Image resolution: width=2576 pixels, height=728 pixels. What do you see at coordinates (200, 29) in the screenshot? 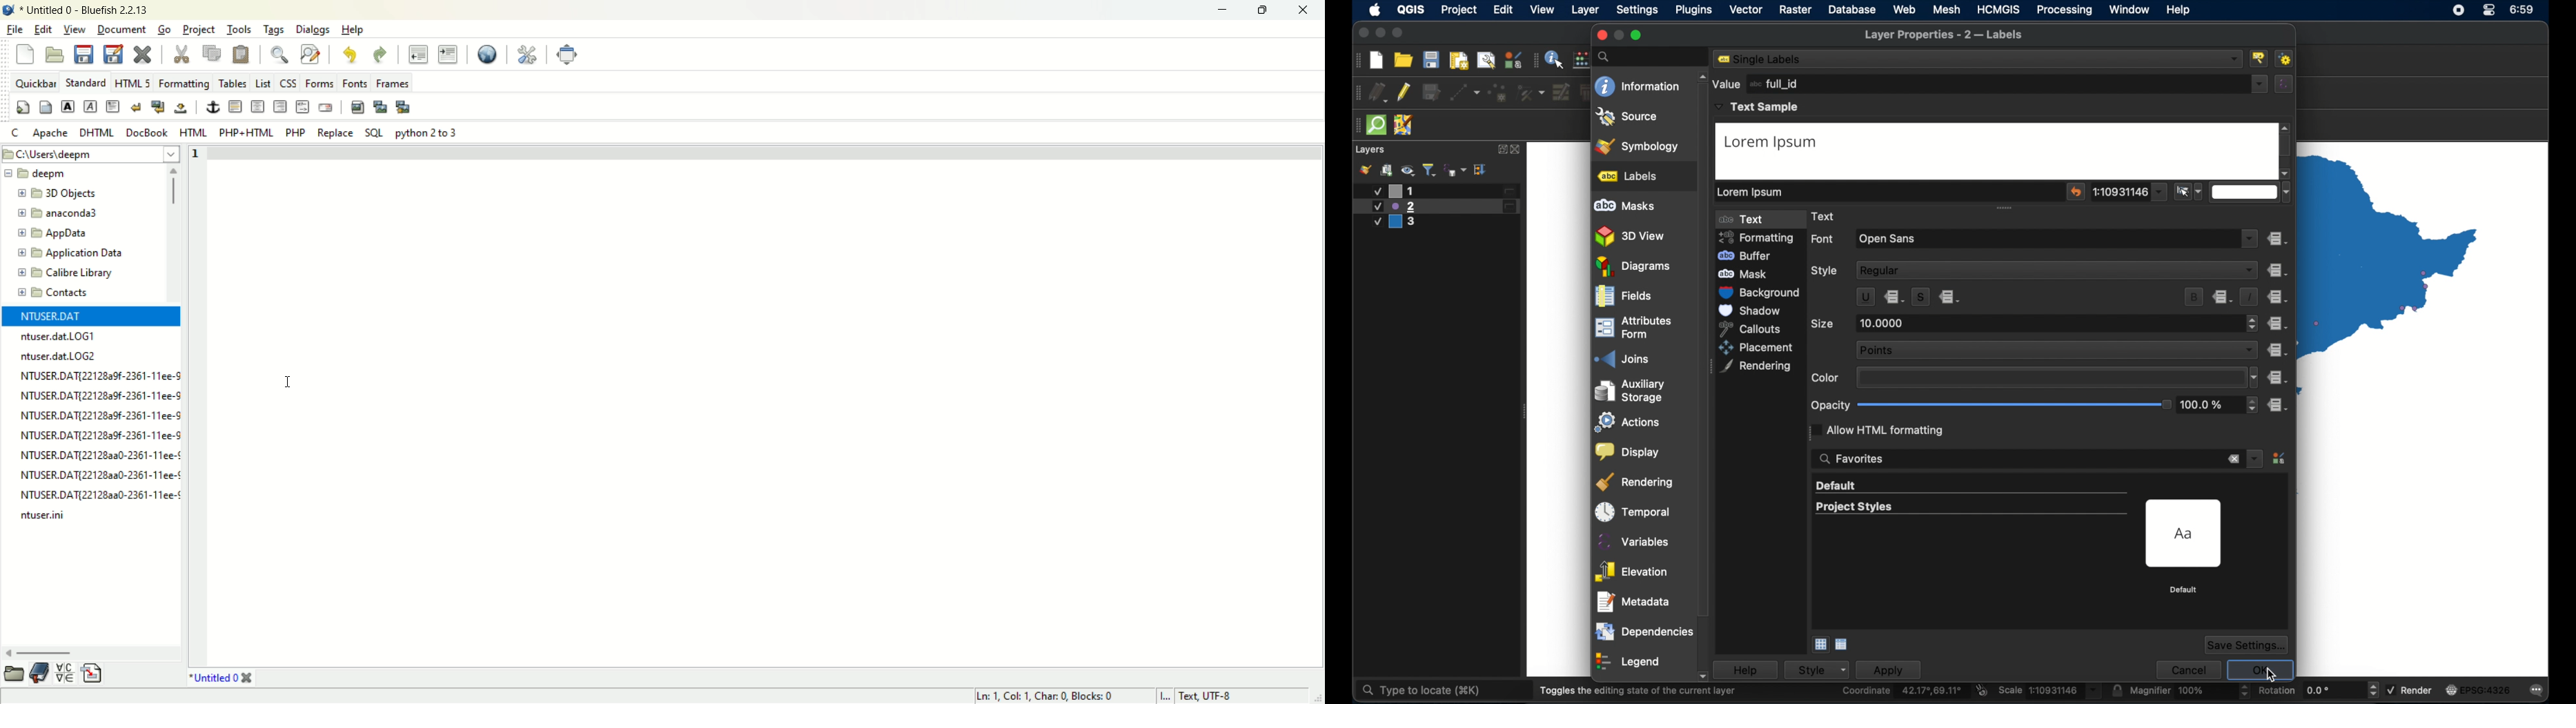
I see `project` at bounding box center [200, 29].